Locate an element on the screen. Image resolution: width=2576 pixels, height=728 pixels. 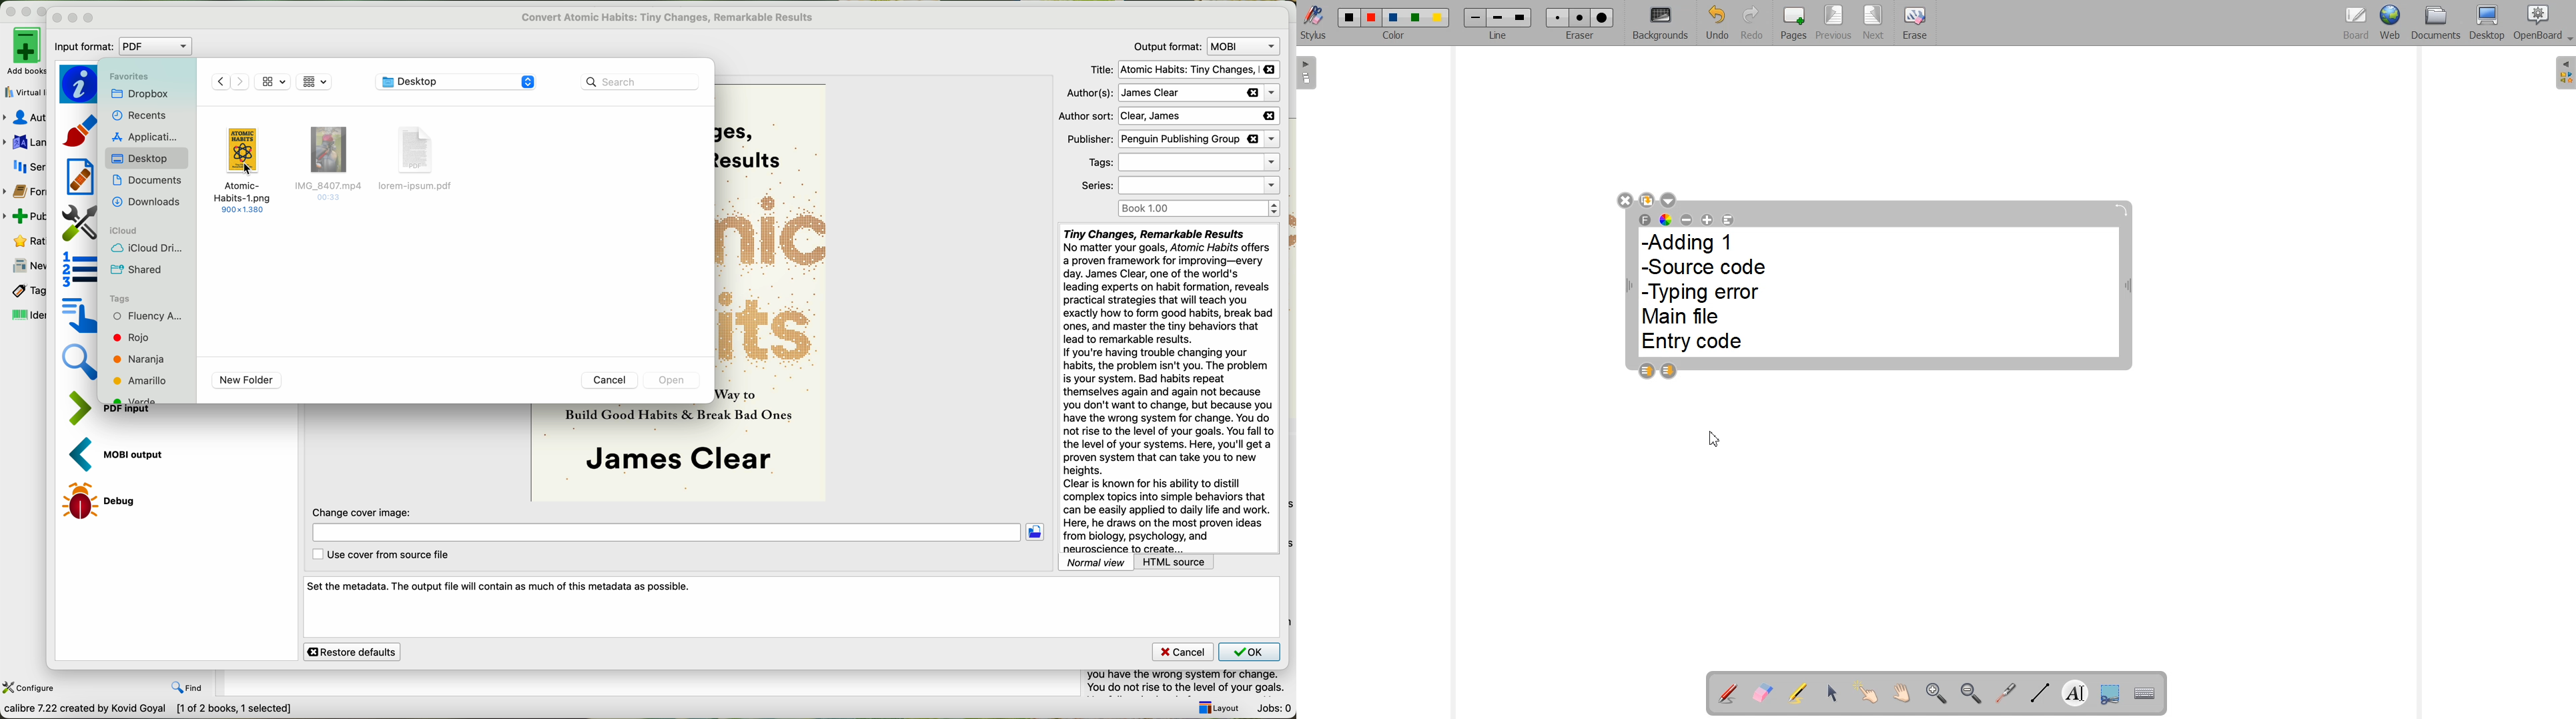
click on folder location is located at coordinates (1038, 533).